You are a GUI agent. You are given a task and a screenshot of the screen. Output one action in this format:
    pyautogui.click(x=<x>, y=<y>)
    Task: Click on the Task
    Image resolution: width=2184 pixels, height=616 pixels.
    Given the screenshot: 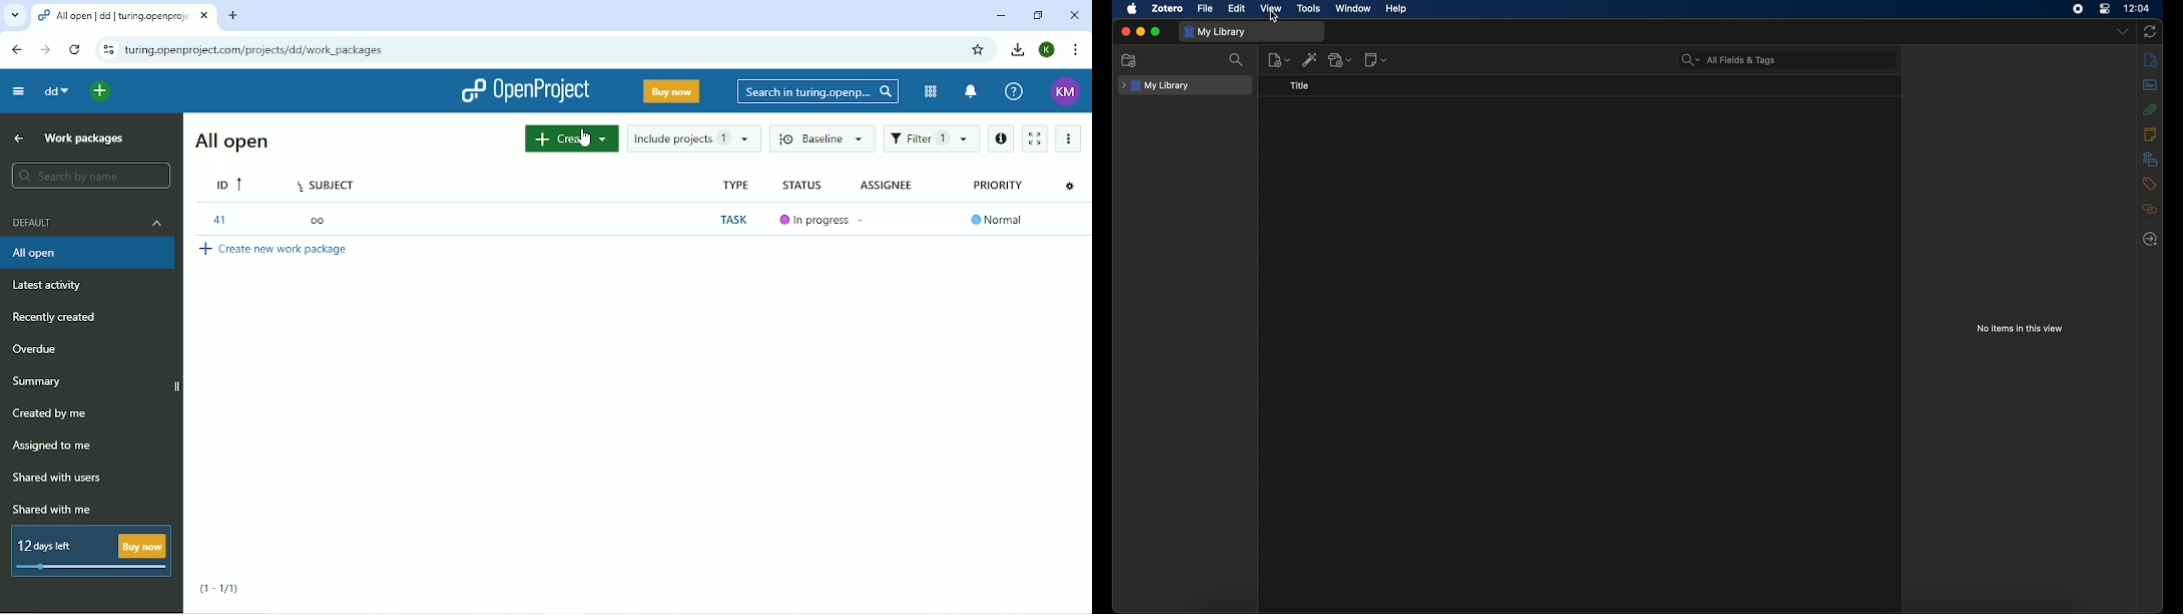 What is the action you would take?
    pyautogui.click(x=735, y=220)
    